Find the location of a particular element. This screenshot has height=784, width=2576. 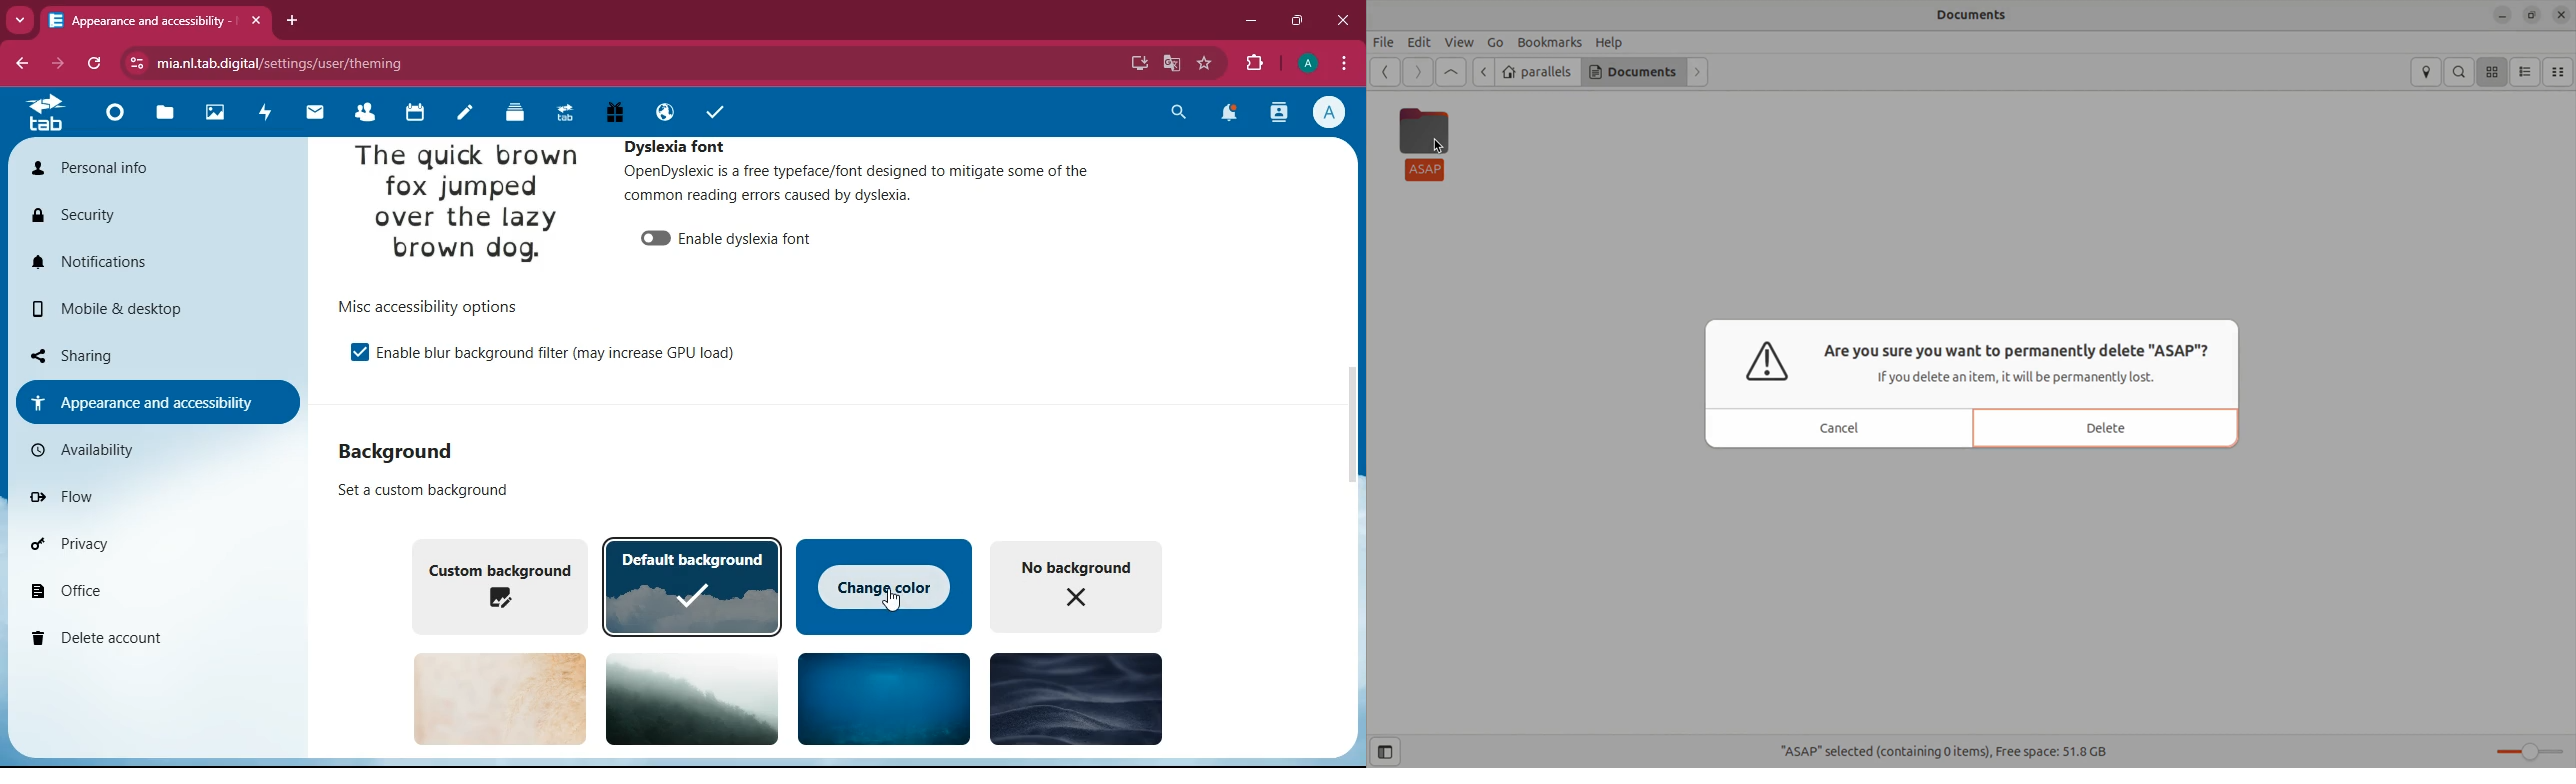

desktop is located at coordinates (1138, 63).